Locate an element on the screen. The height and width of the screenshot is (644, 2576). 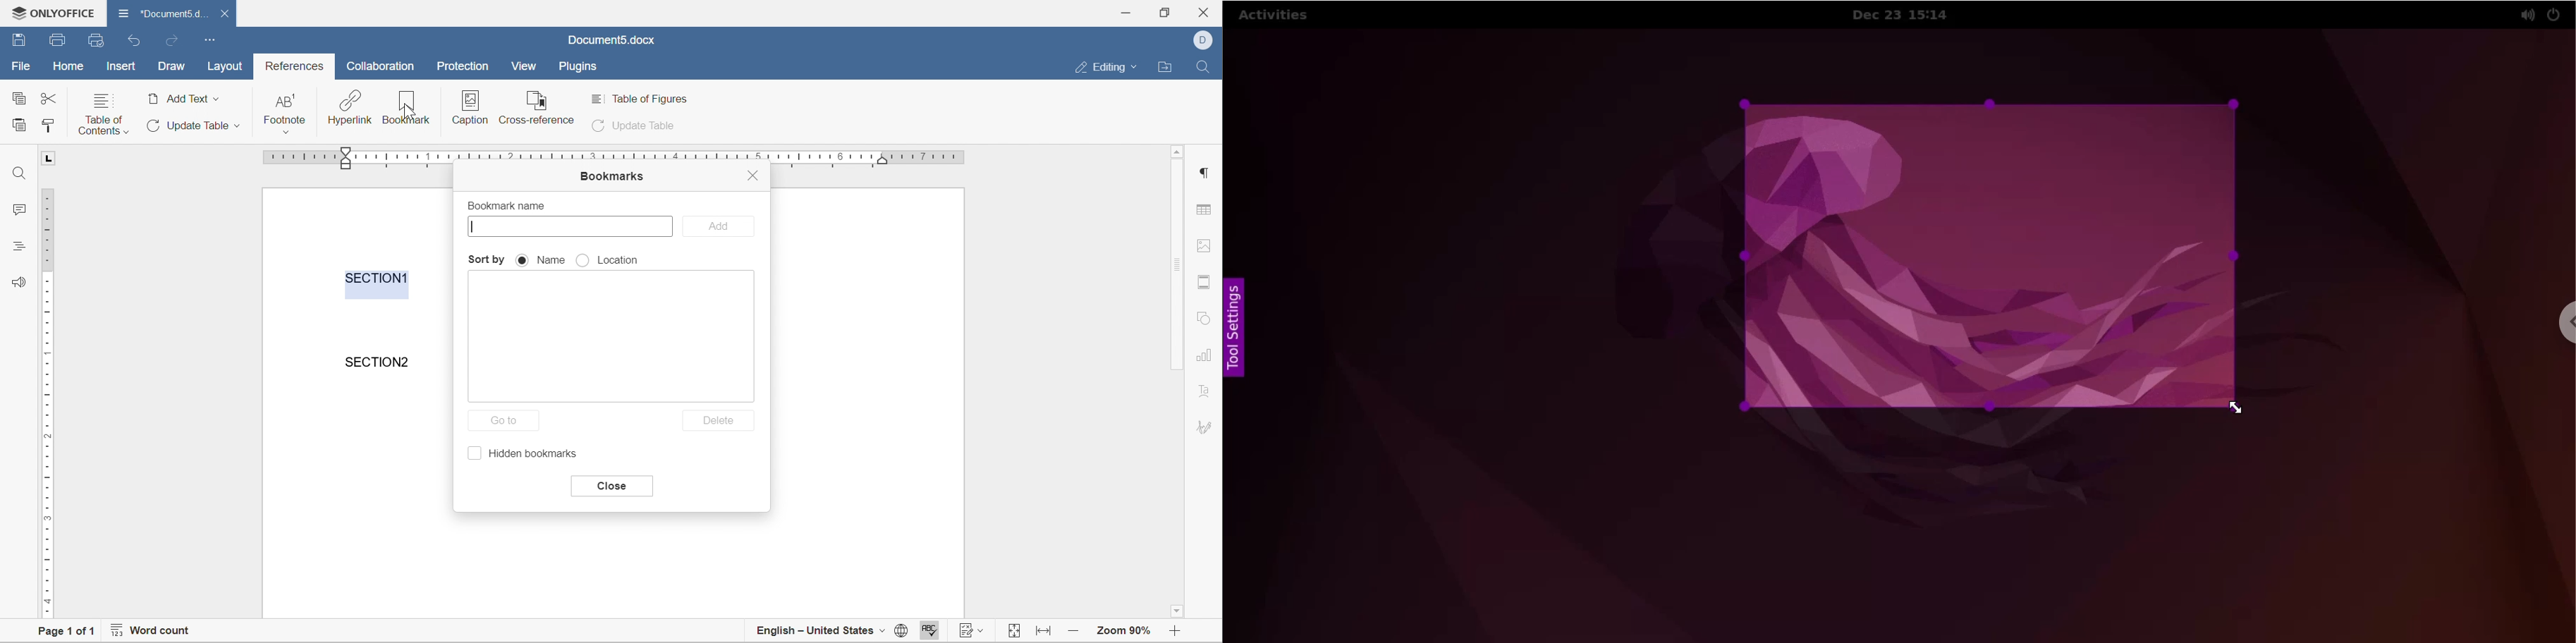
scroll bar is located at coordinates (1179, 260).